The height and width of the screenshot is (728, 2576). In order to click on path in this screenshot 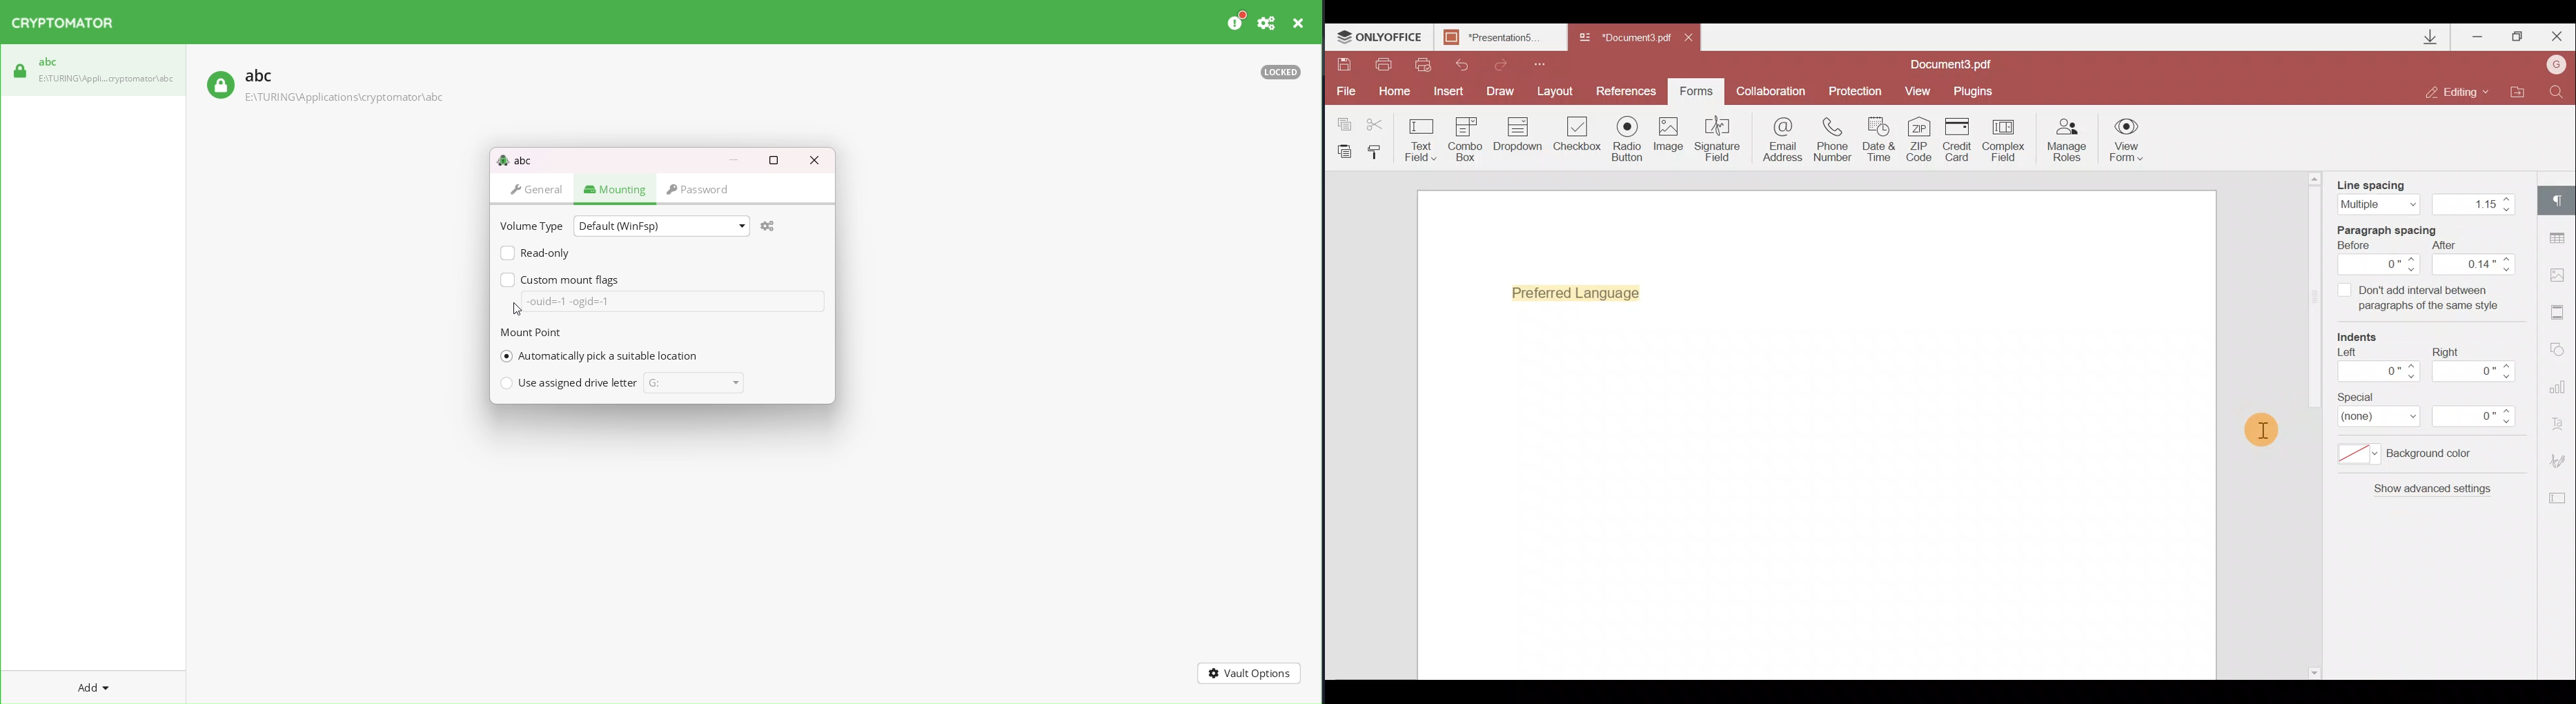, I will do `click(344, 98)`.